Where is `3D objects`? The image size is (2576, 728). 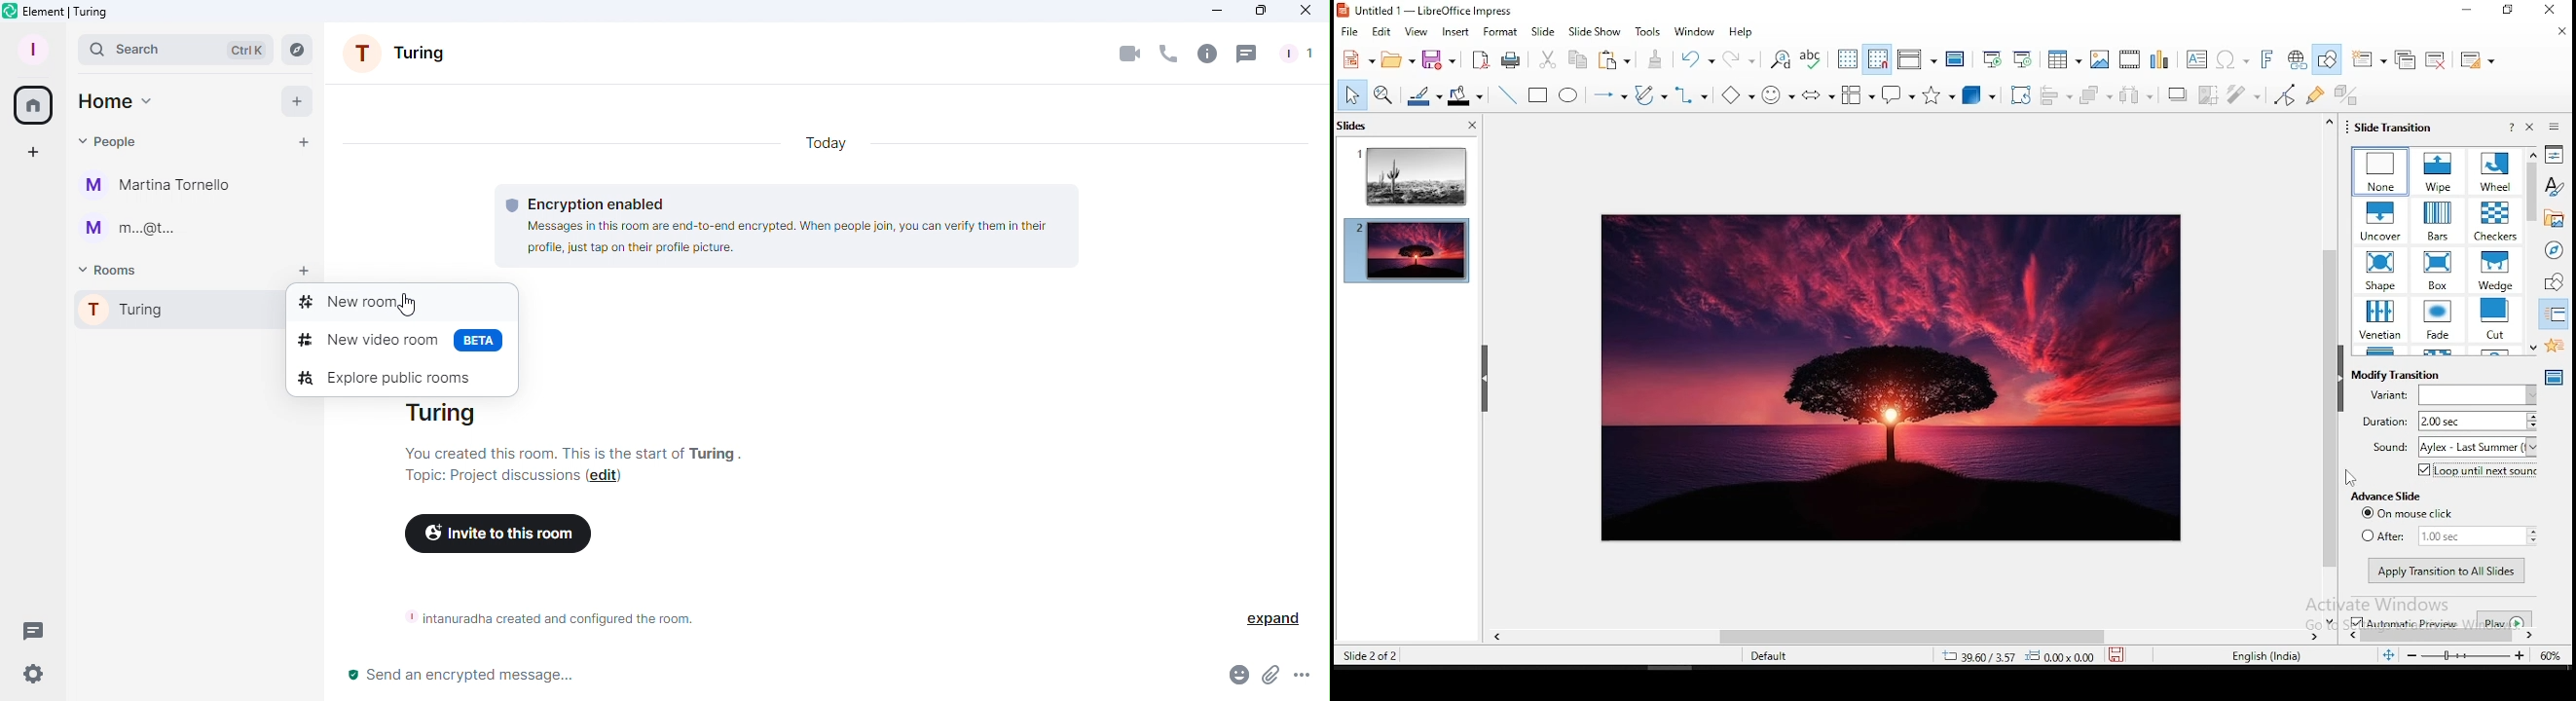
3D objects is located at coordinates (1977, 94).